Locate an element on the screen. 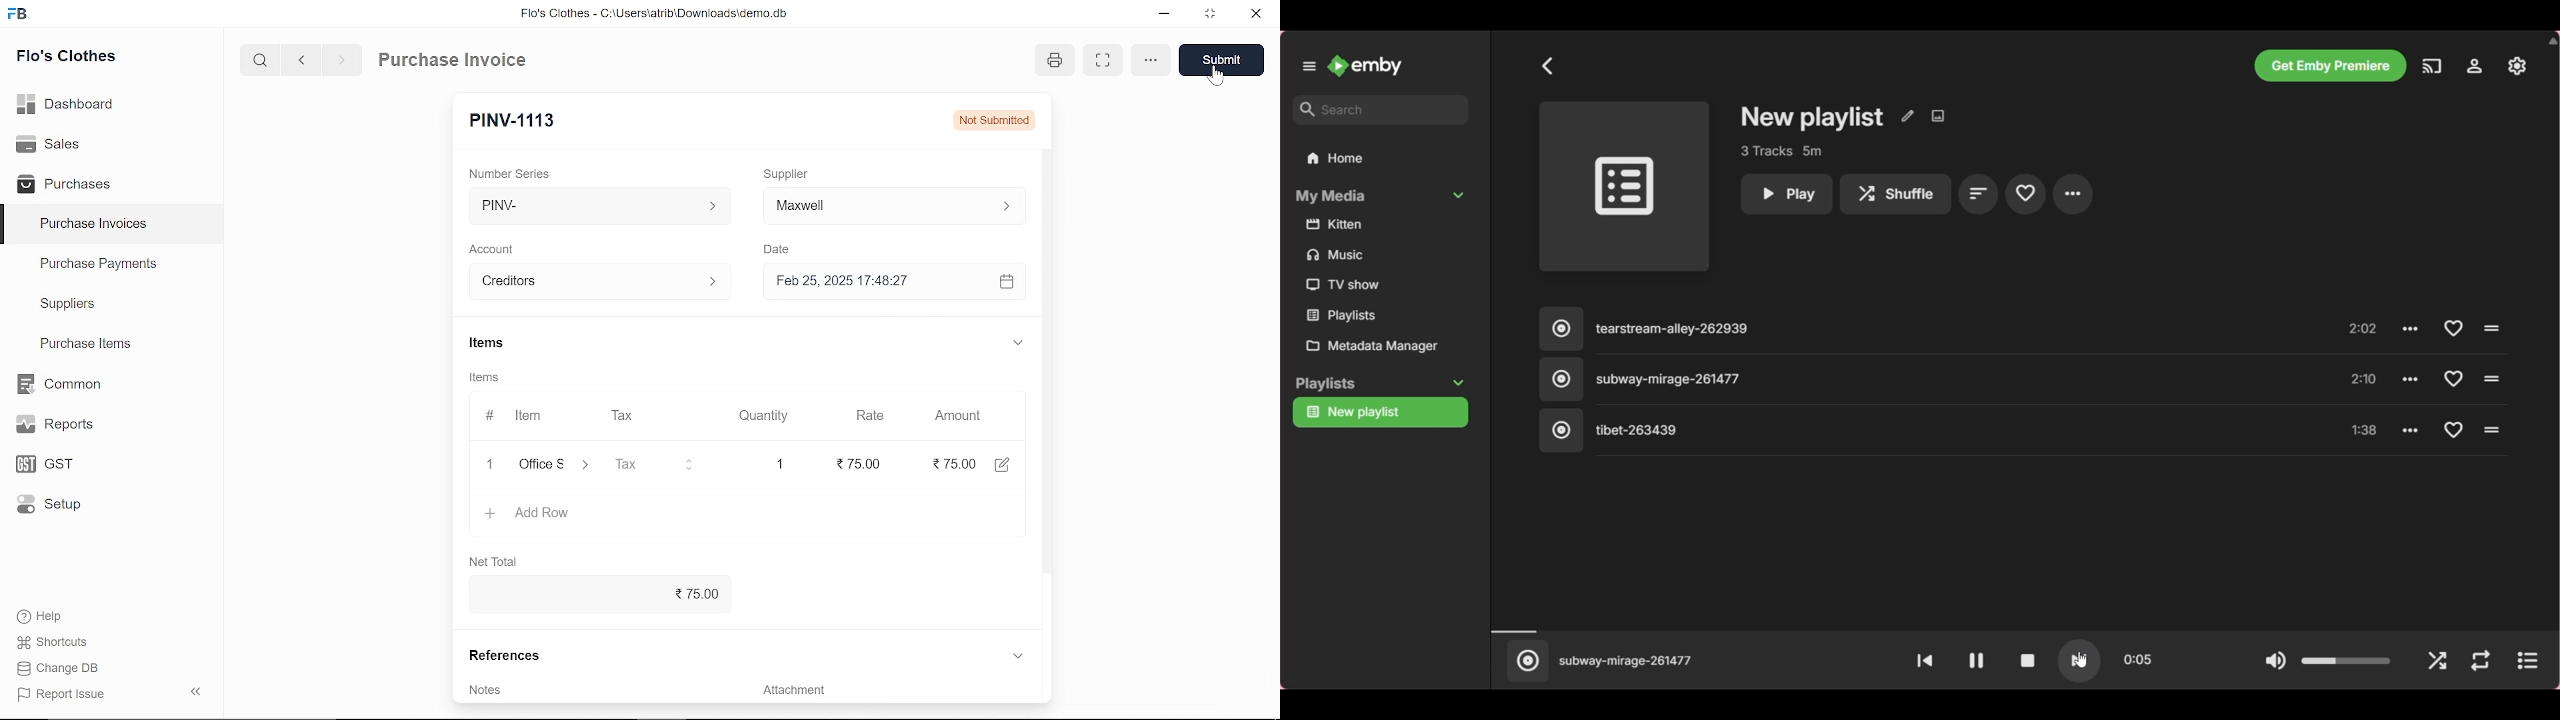  options is located at coordinates (1151, 60).